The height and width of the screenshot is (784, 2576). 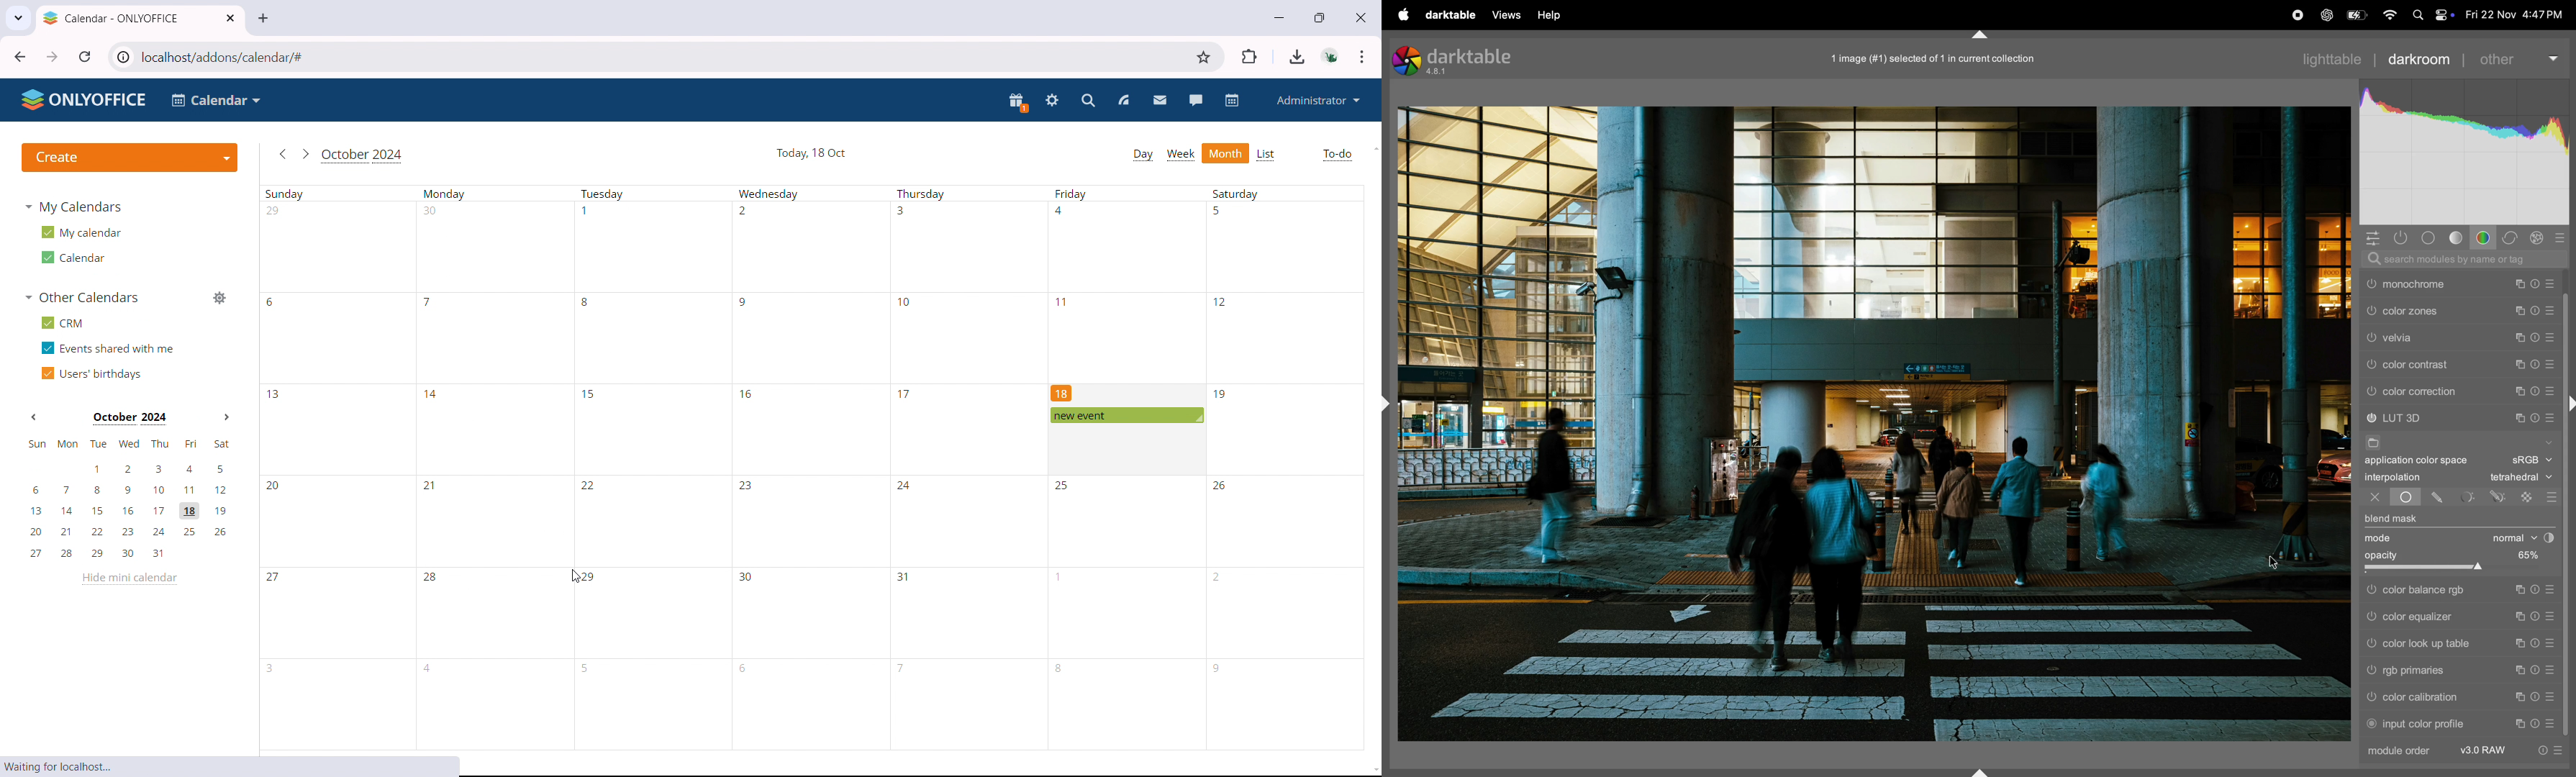 I want to click on close, so click(x=2369, y=498).